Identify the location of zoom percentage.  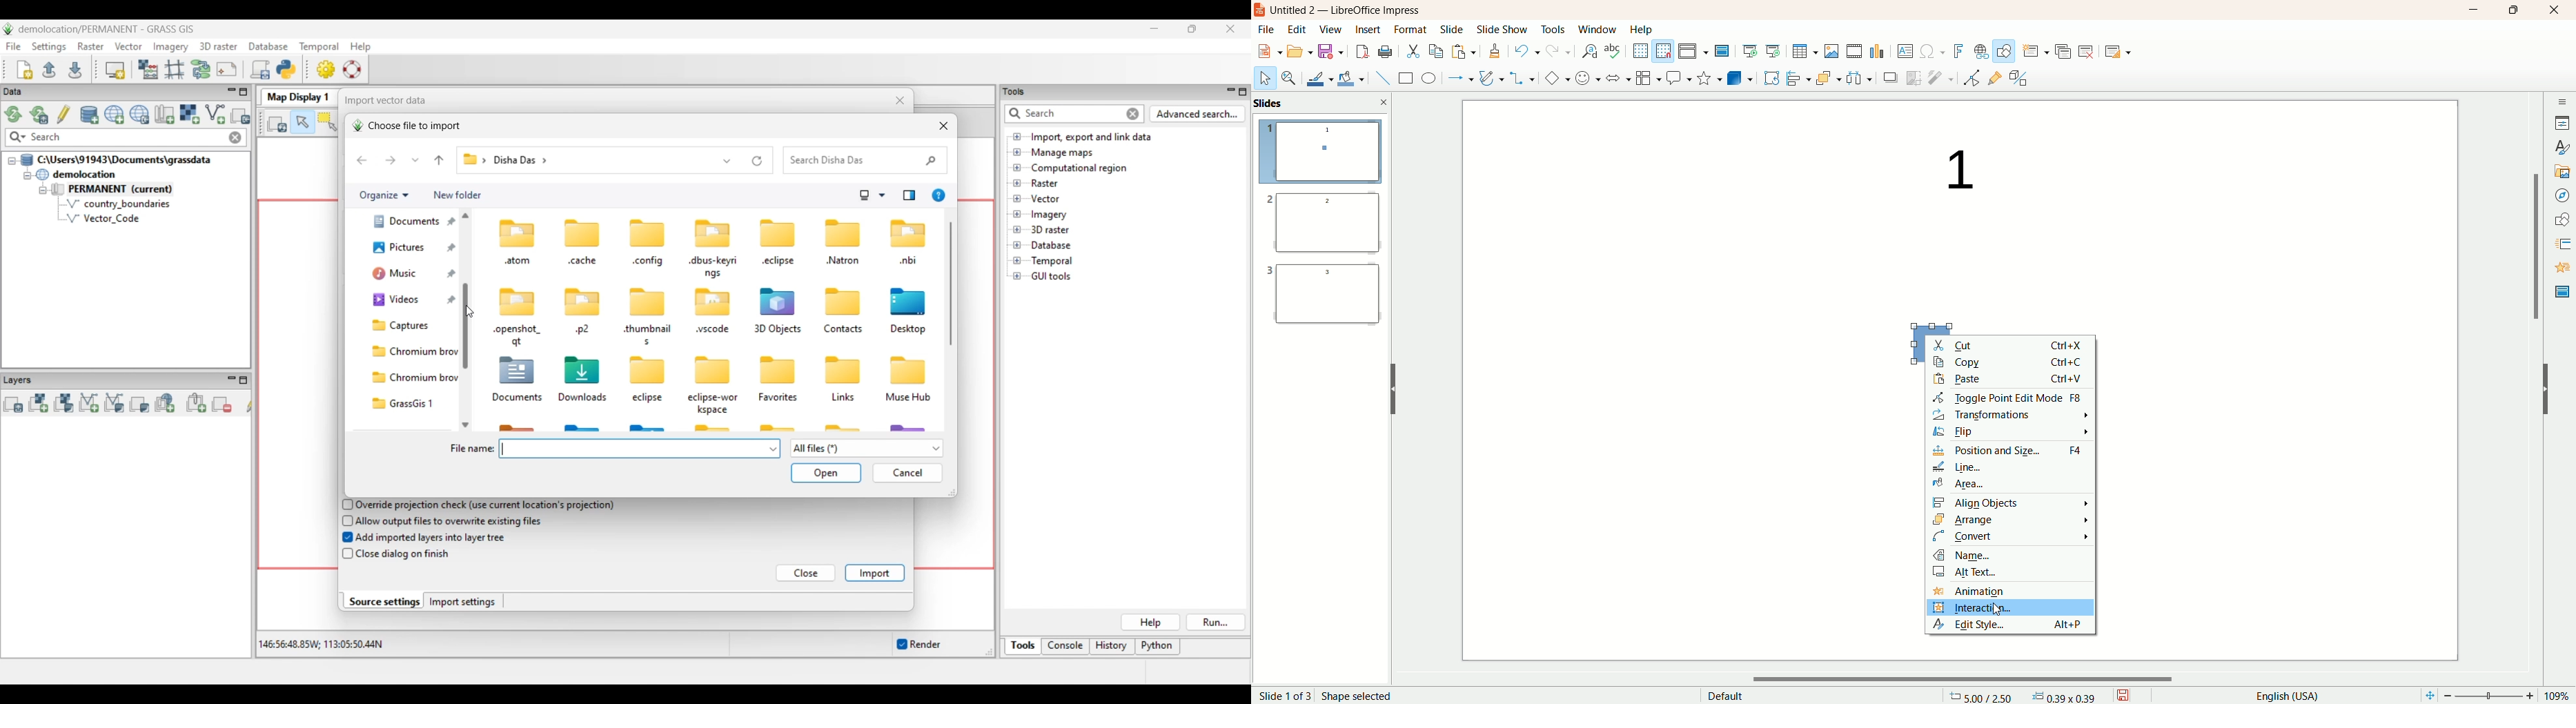
(2560, 696).